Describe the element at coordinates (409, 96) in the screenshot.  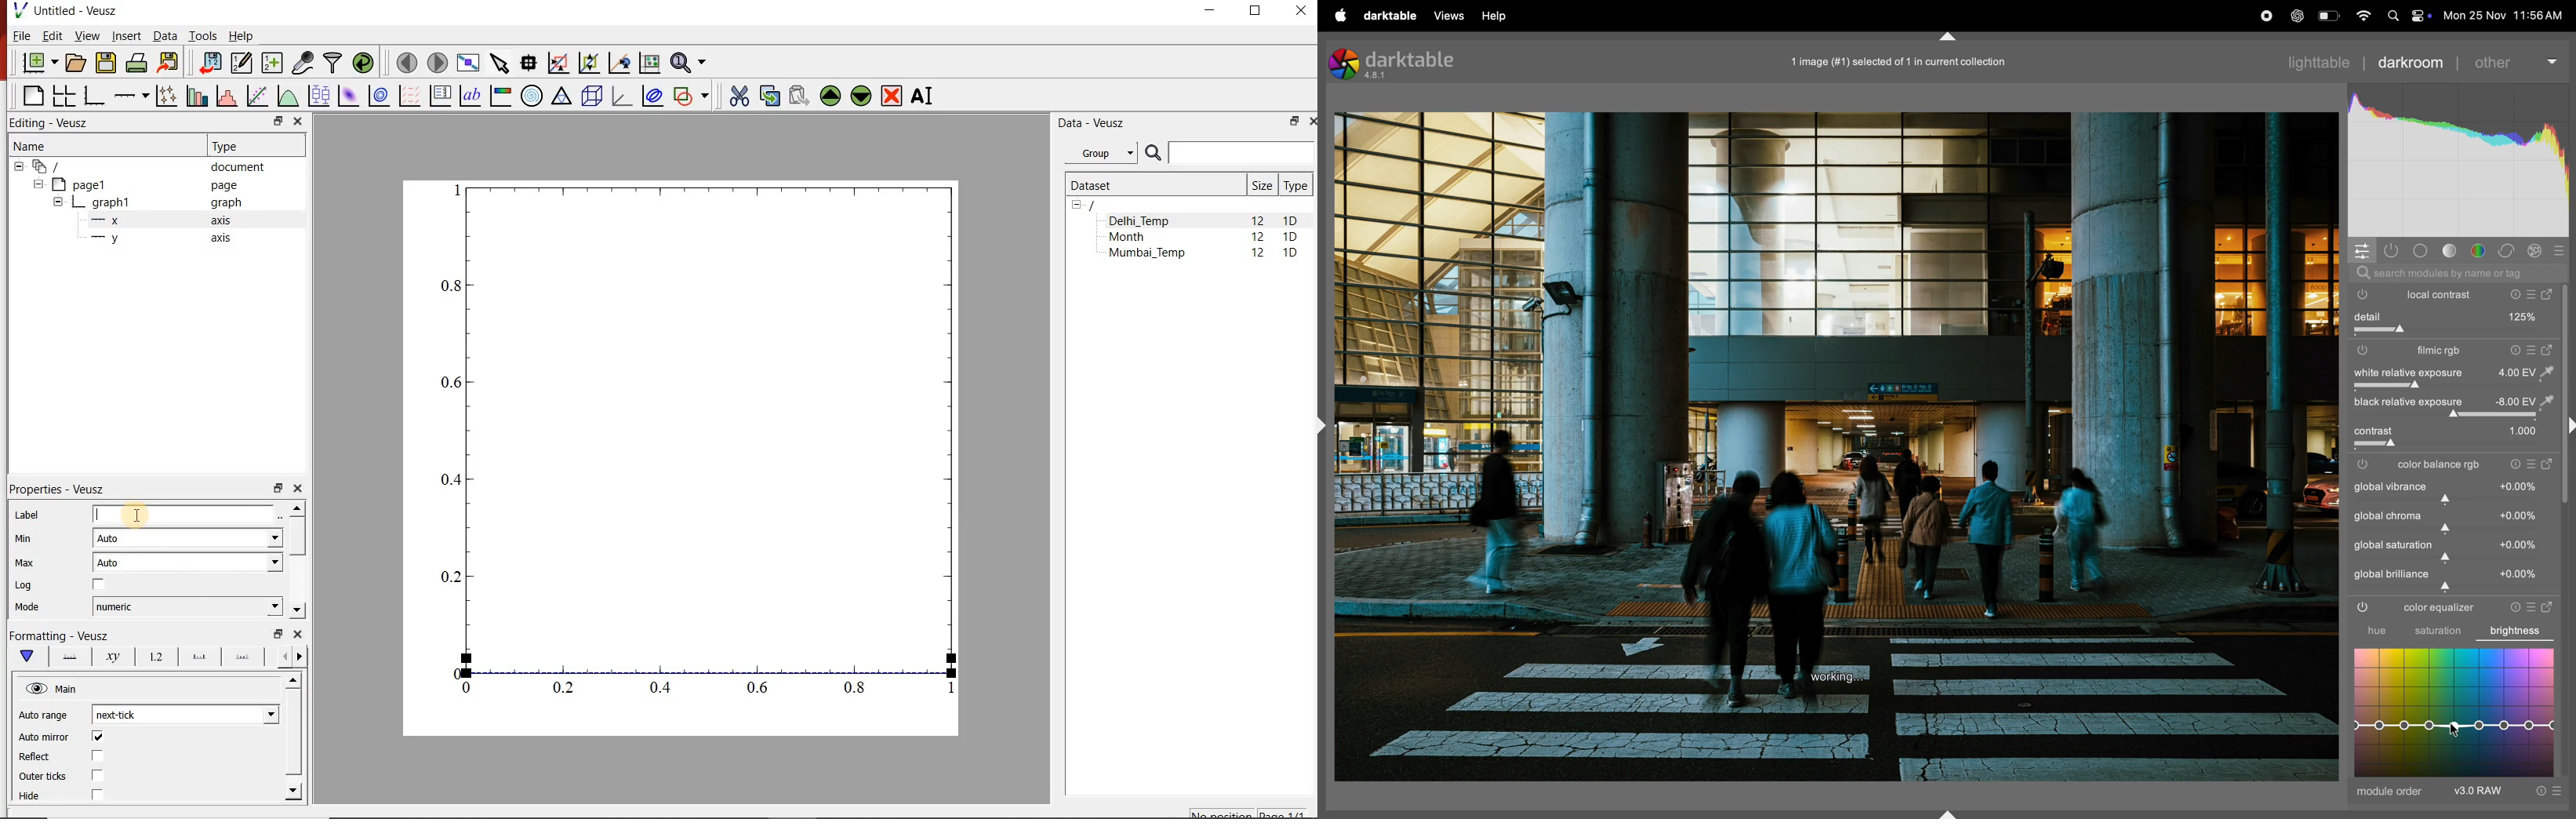
I see `plot a vector field` at that location.